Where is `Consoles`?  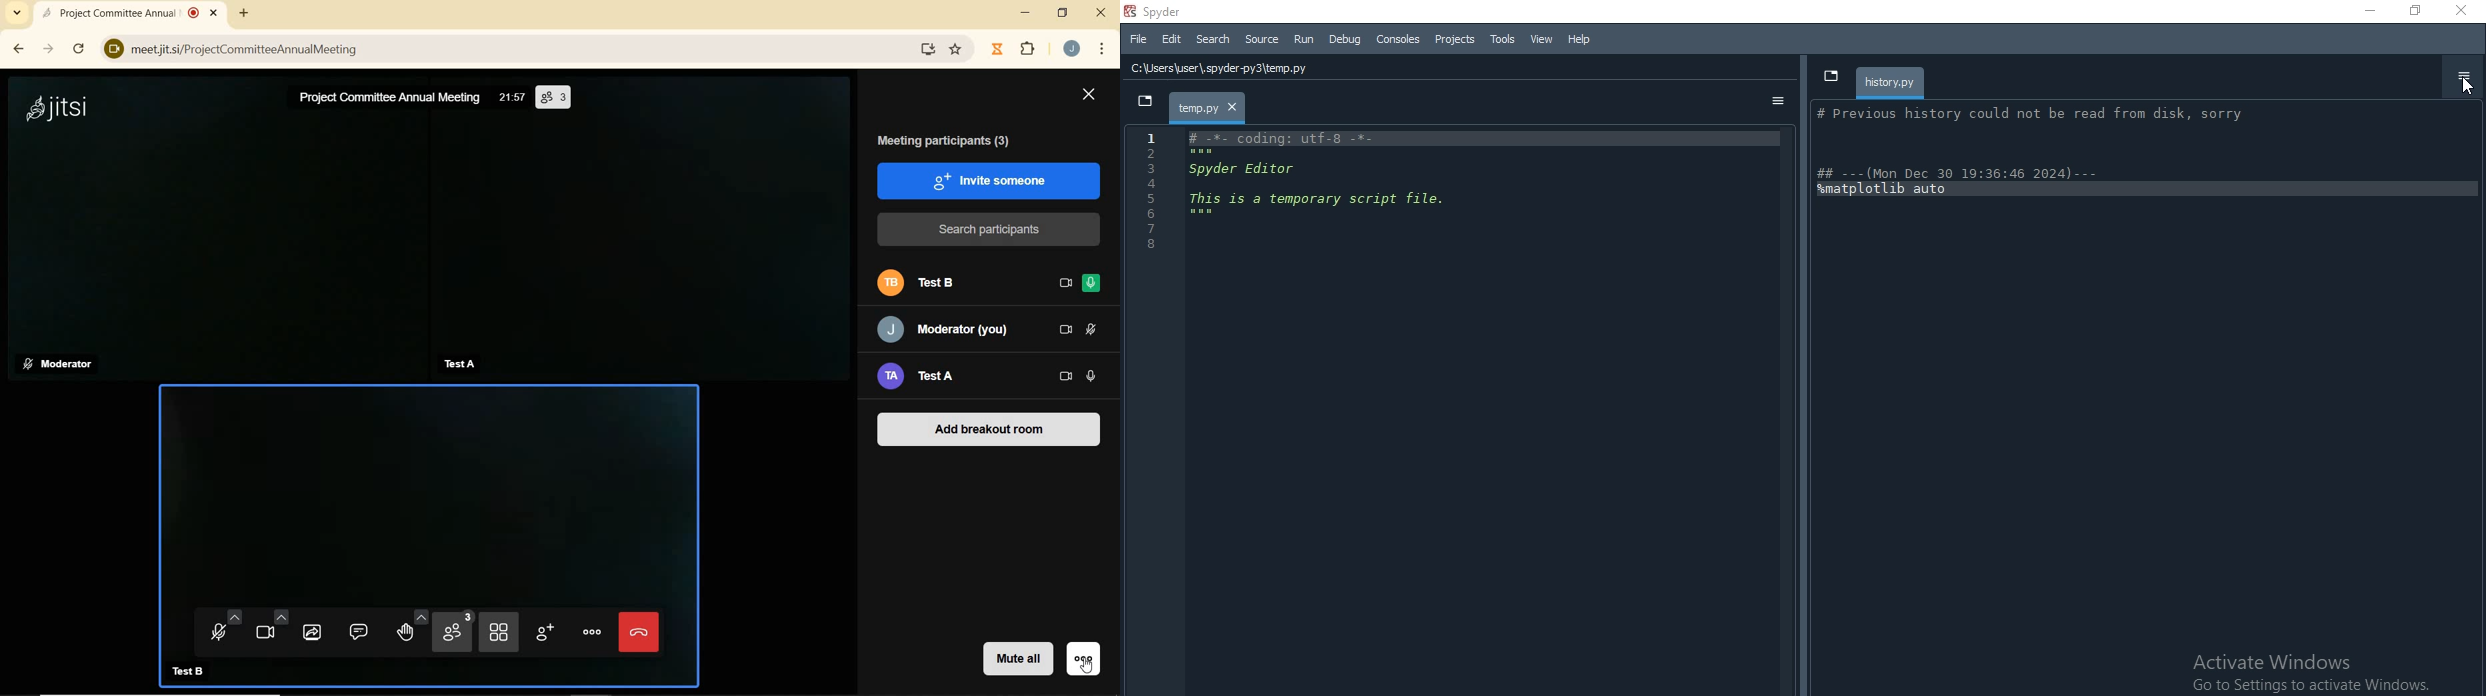
Consoles is located at coordinates (1399, 39).